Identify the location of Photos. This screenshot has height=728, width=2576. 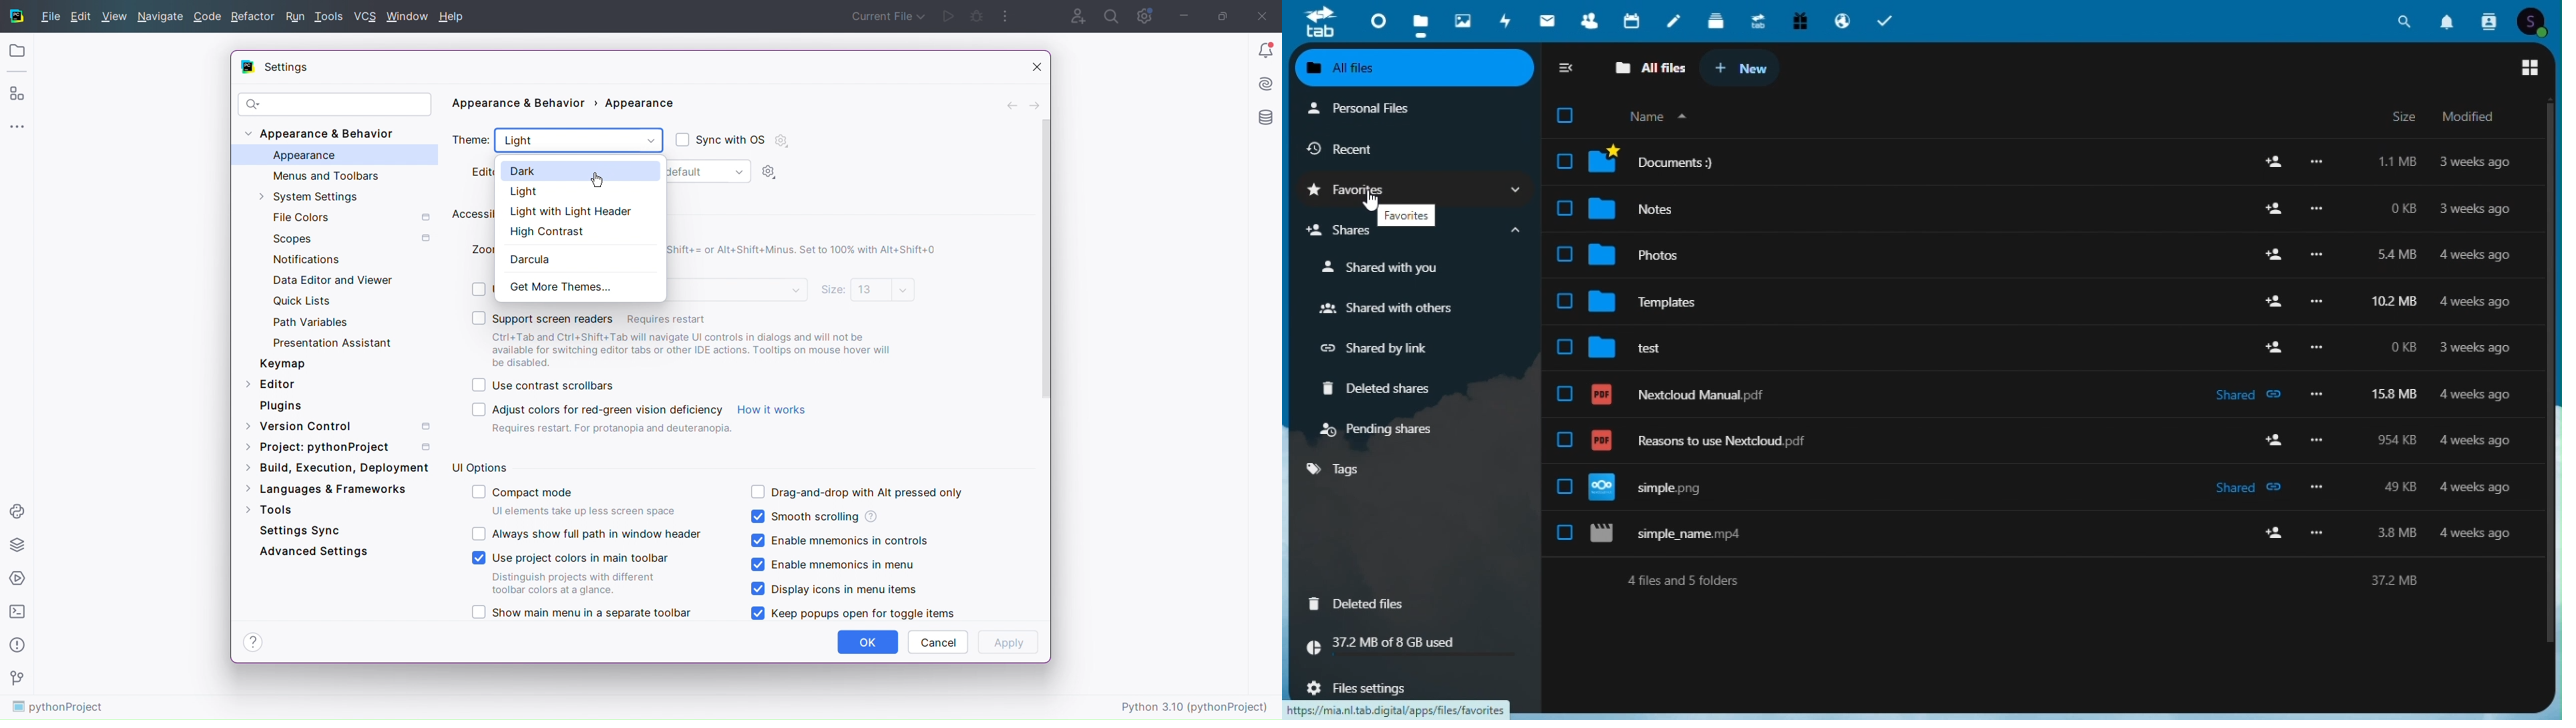
(1463, 19).